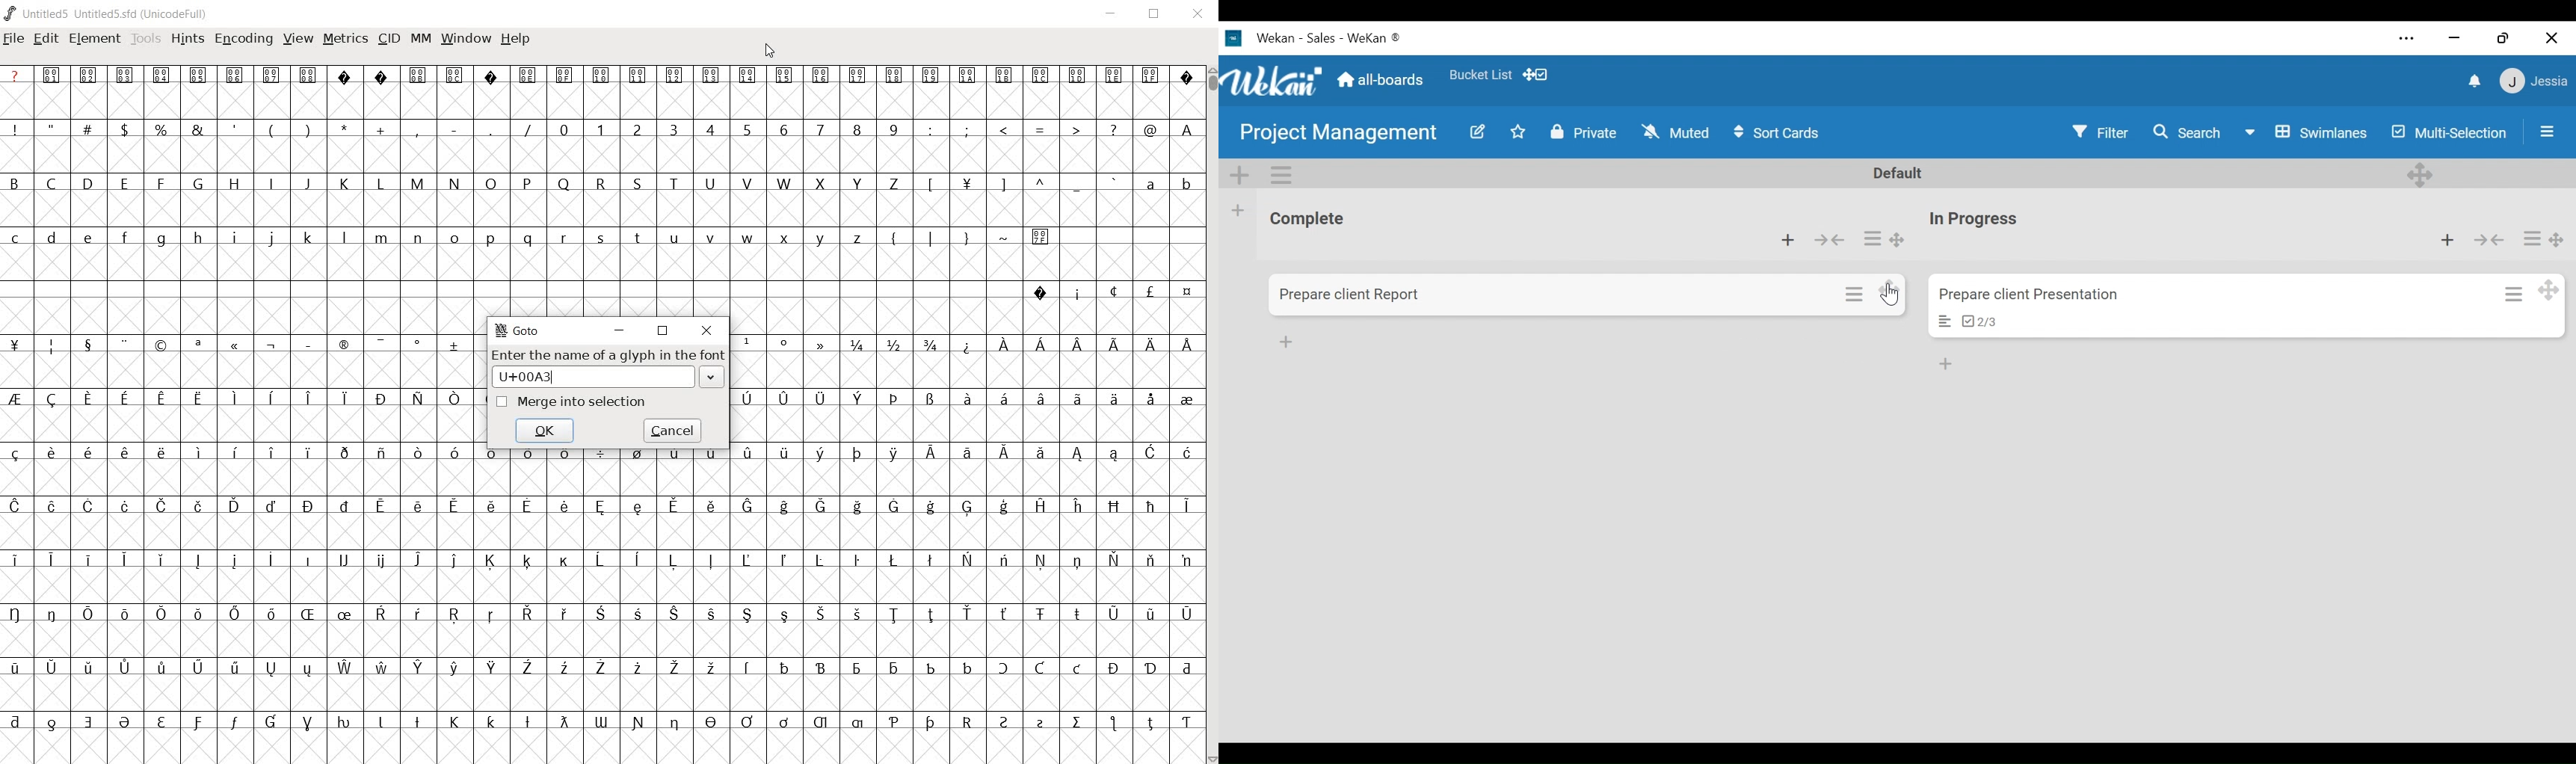  I want to click on Symbol, so click(455, 343).